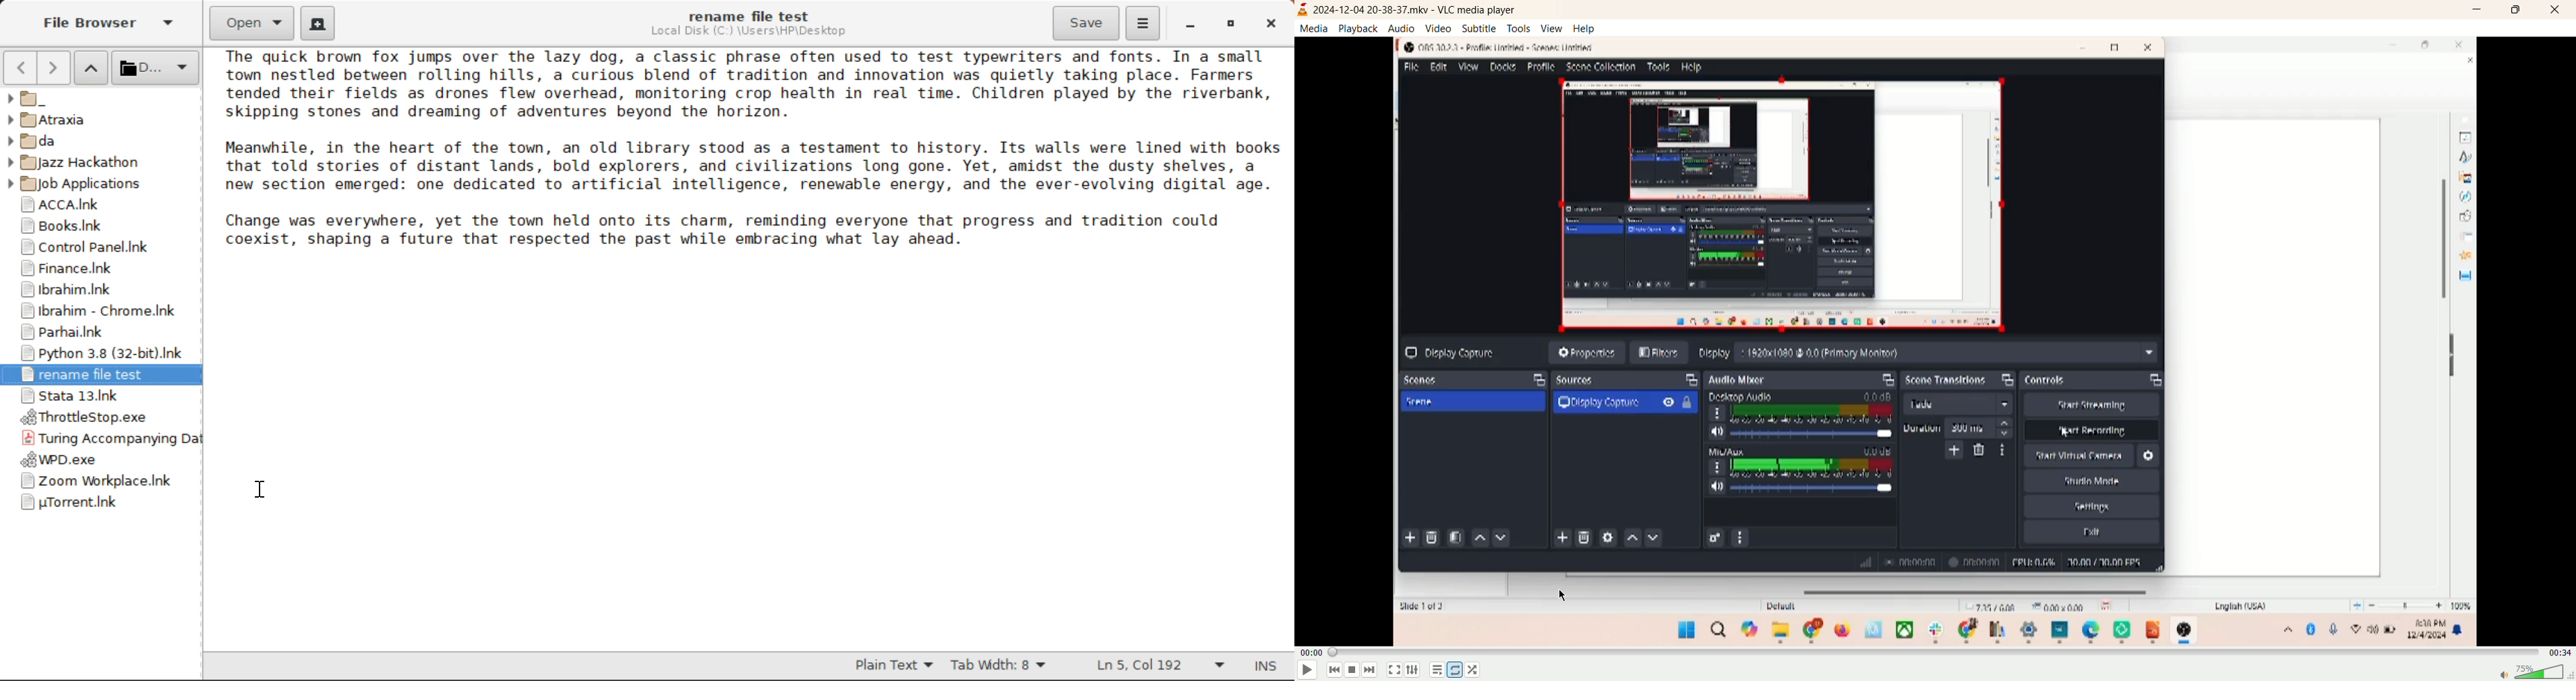  I want to click on Books Folder Shortcut Link, so click(100, 226).